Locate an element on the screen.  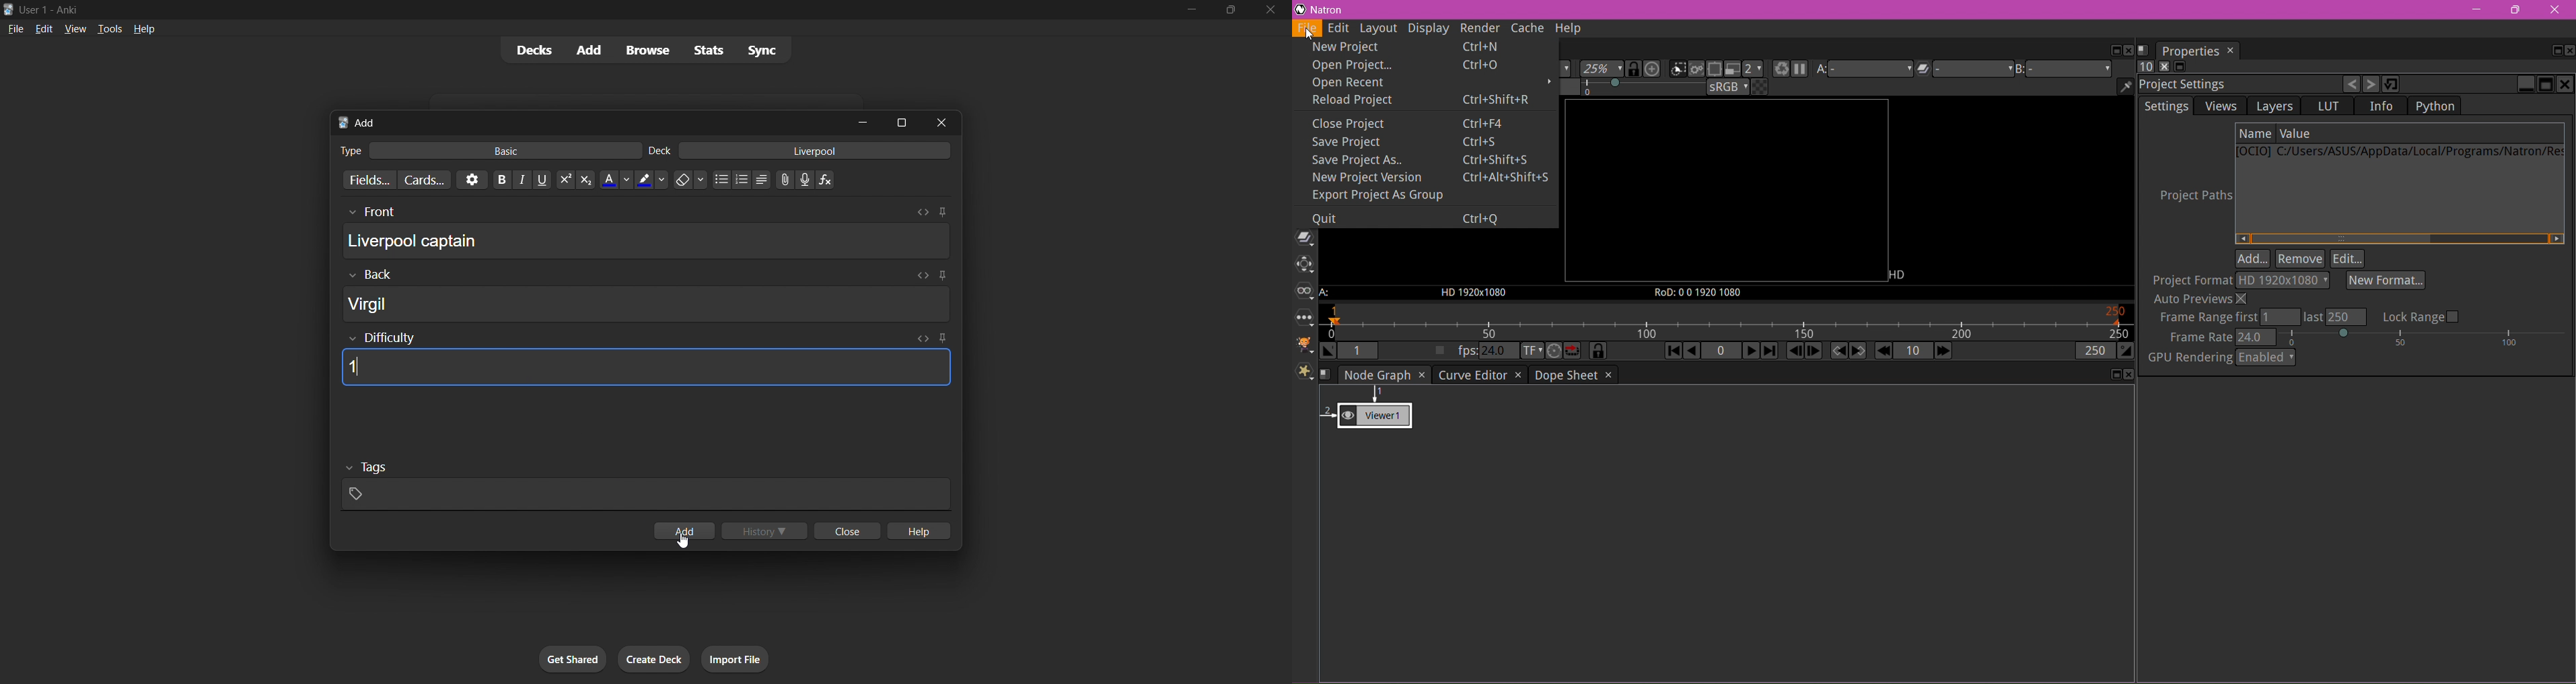
 is located at coordinates (367, 468).